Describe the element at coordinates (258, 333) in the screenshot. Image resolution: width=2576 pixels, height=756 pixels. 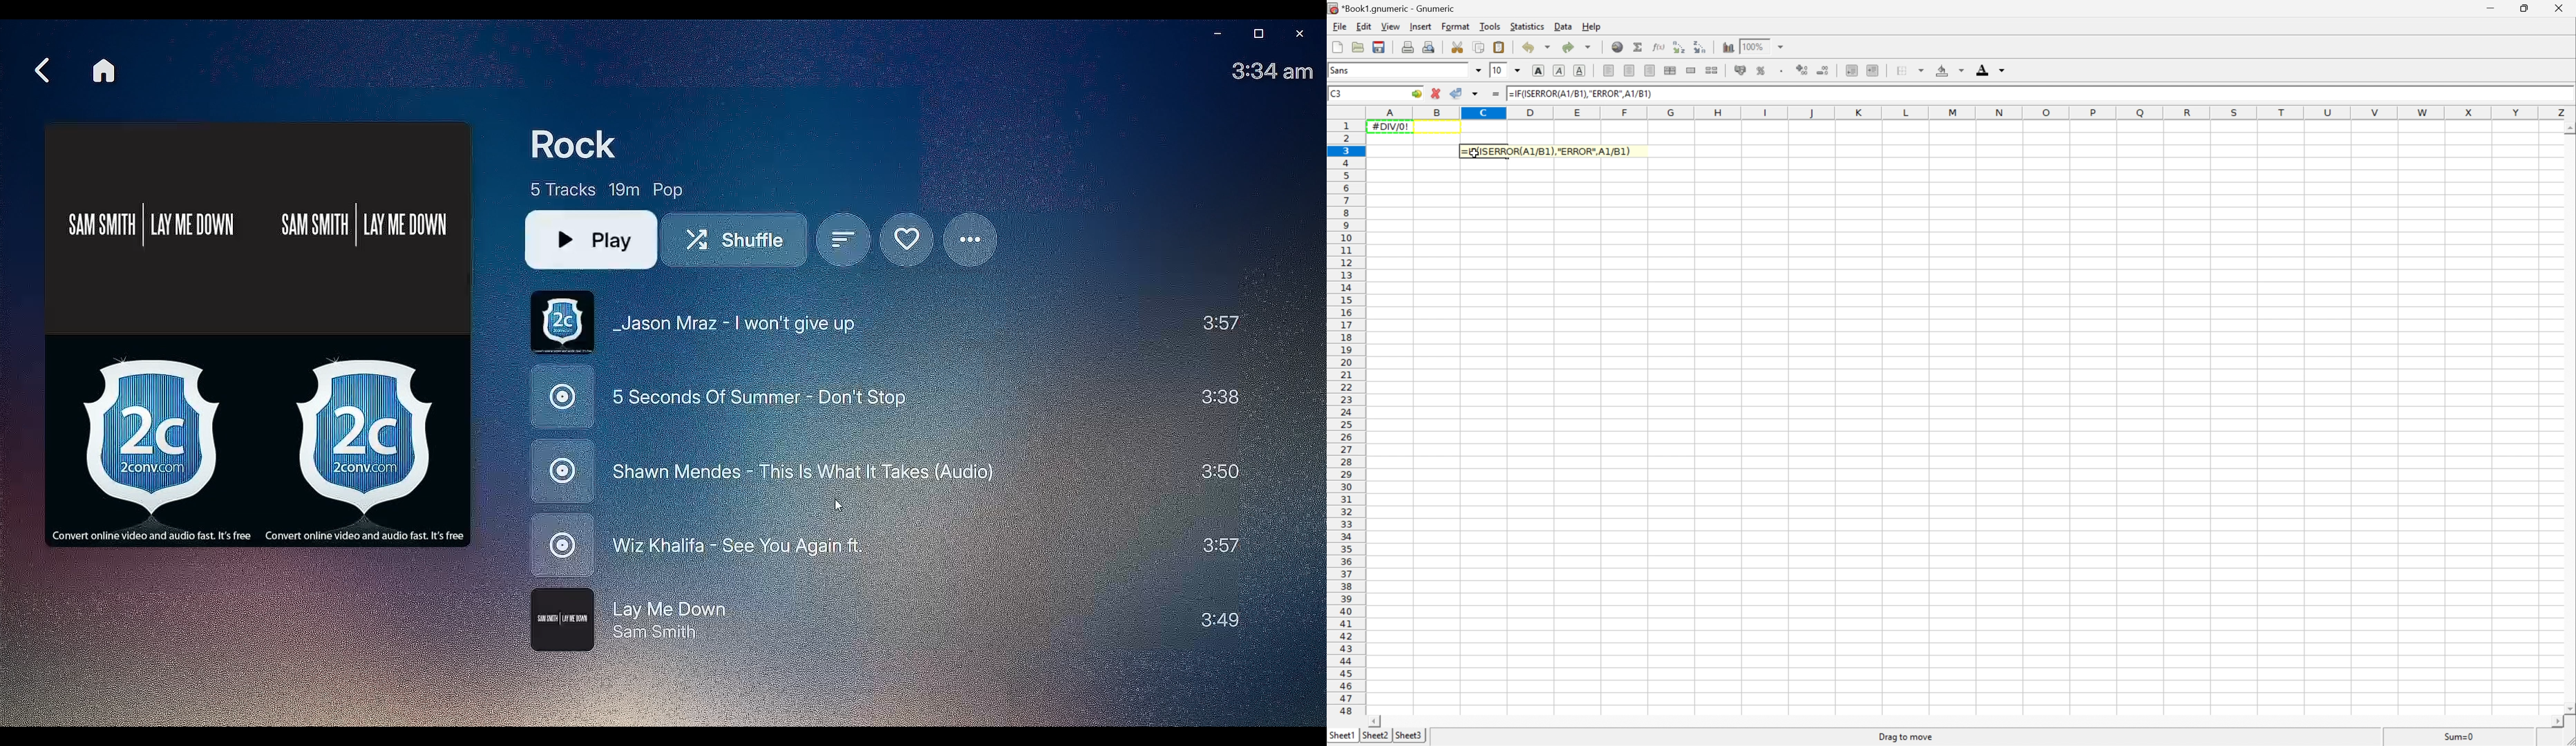
I see `Album Cover` at that location.